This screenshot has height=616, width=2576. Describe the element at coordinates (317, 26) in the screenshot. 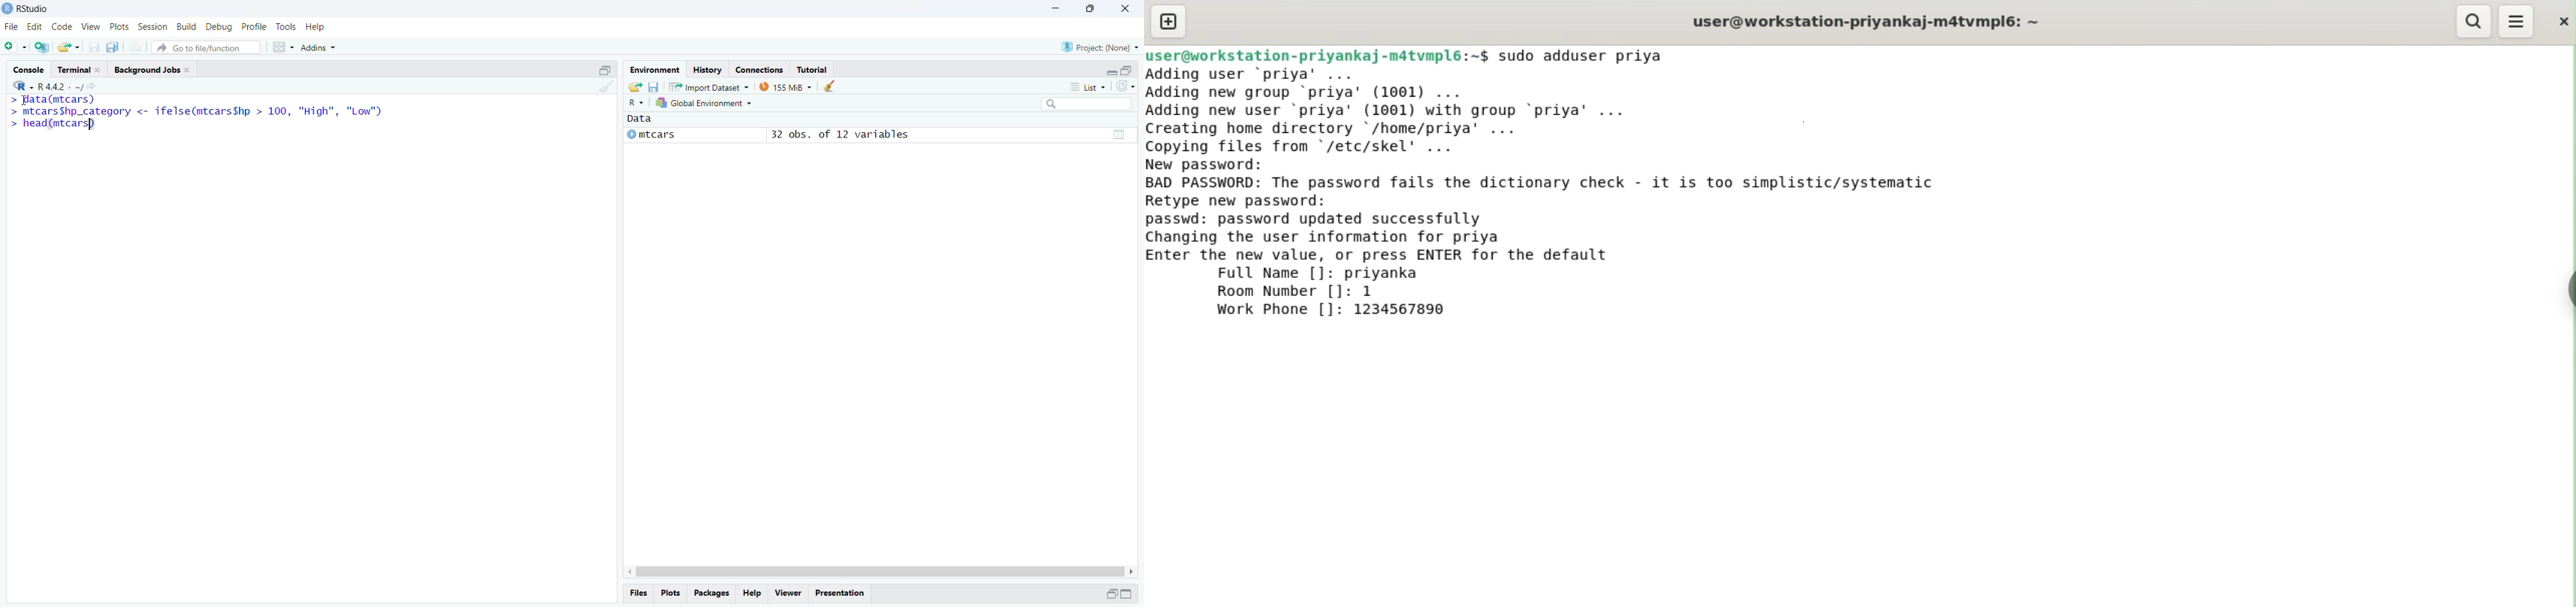

I see `Help` at that location.